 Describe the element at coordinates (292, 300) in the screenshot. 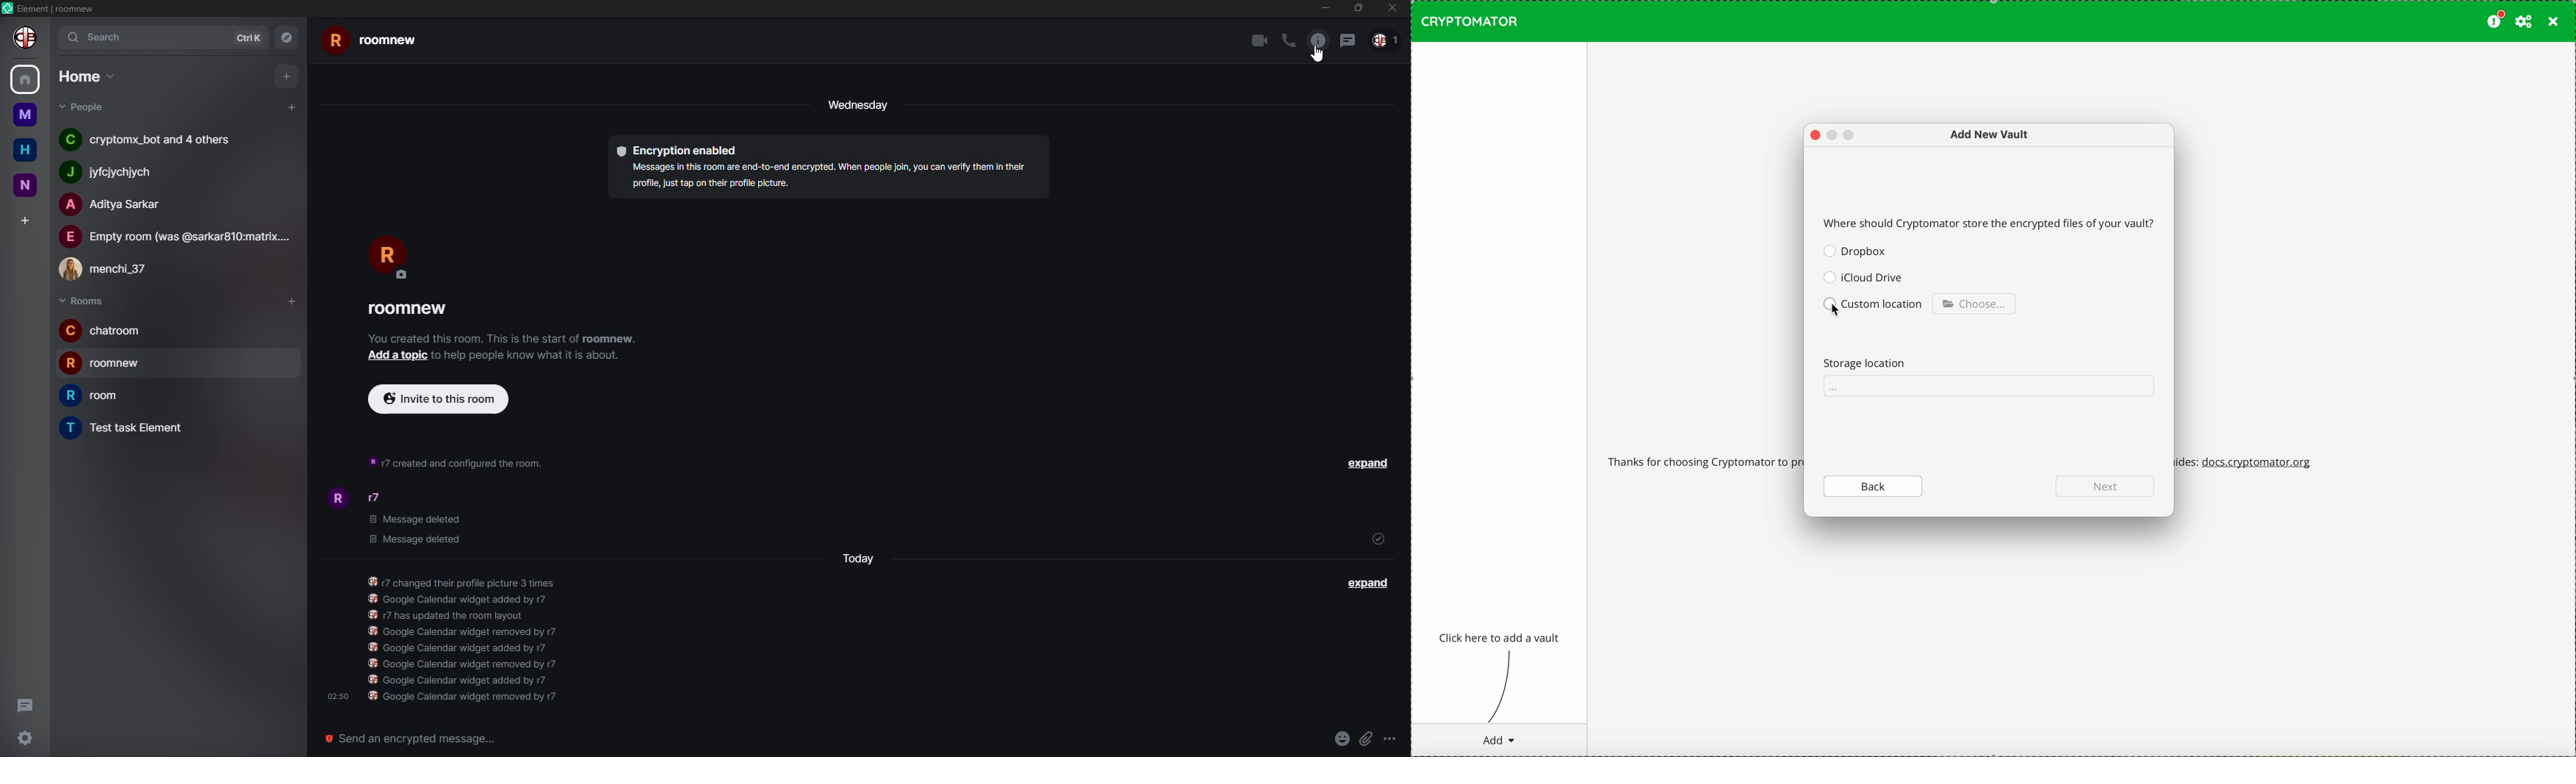

I see `add` at that location.